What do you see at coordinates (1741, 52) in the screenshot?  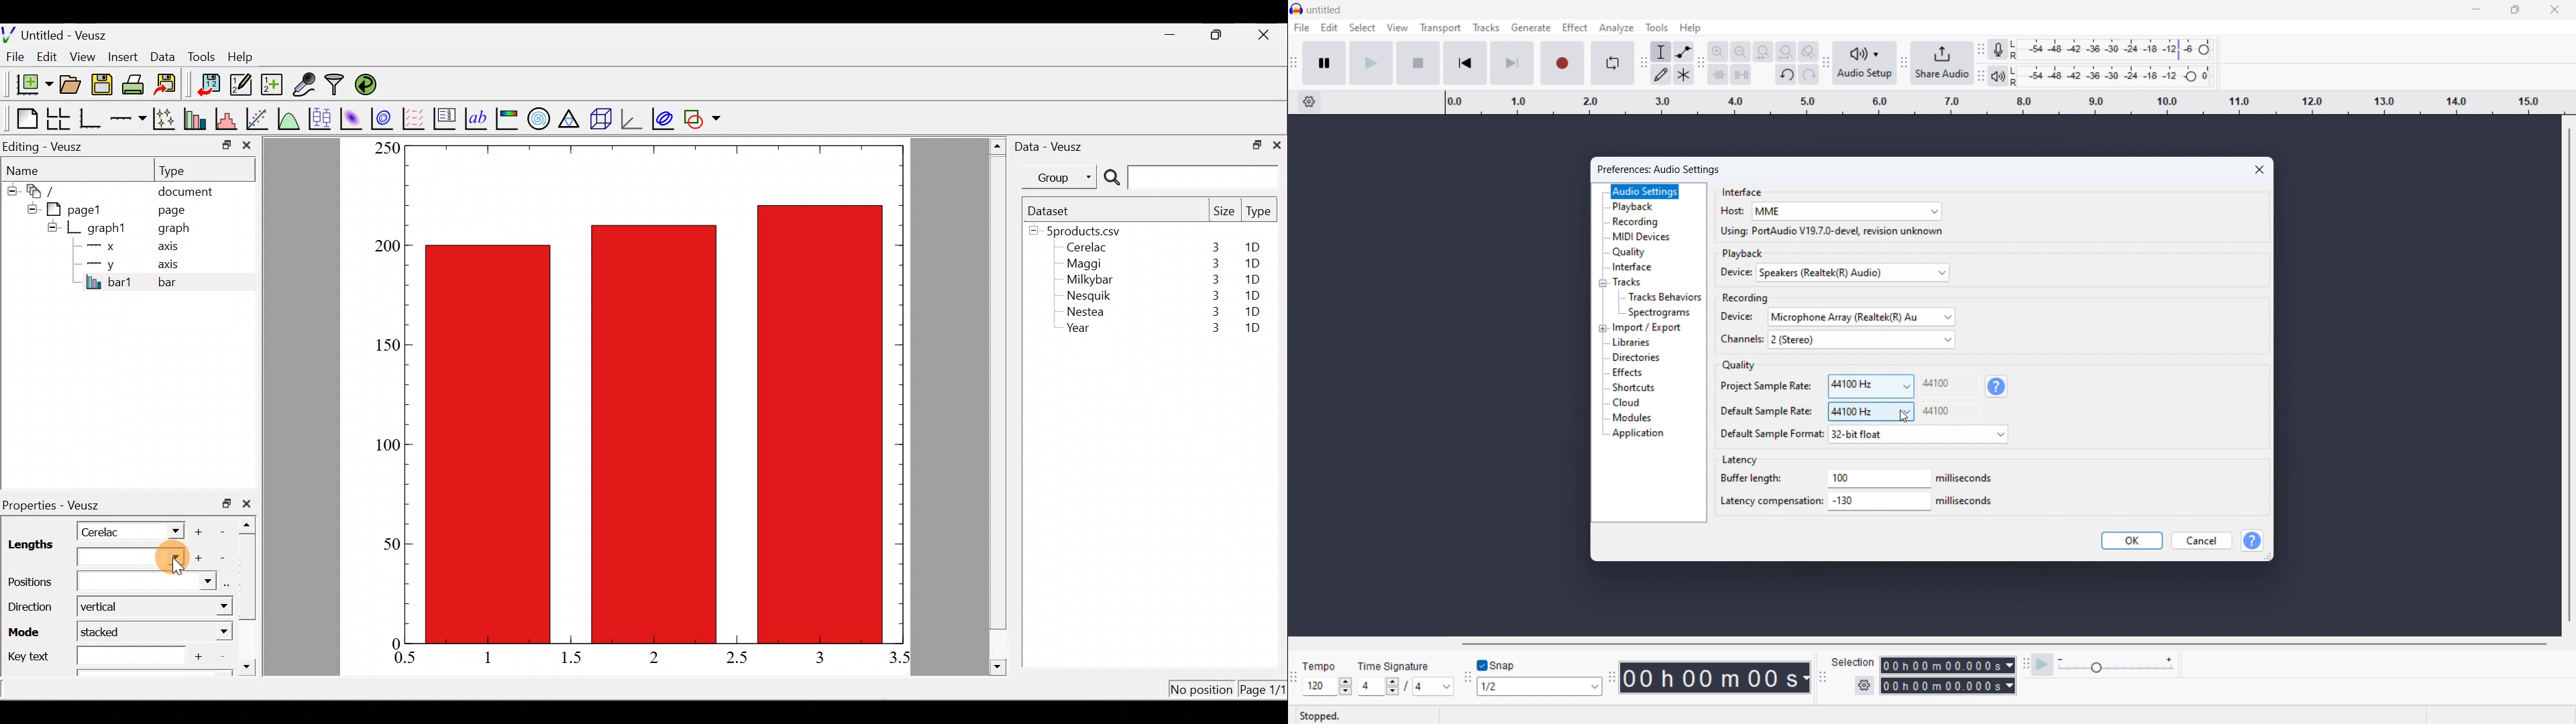 I see `zoom out` at bounding box center [1741, 52].